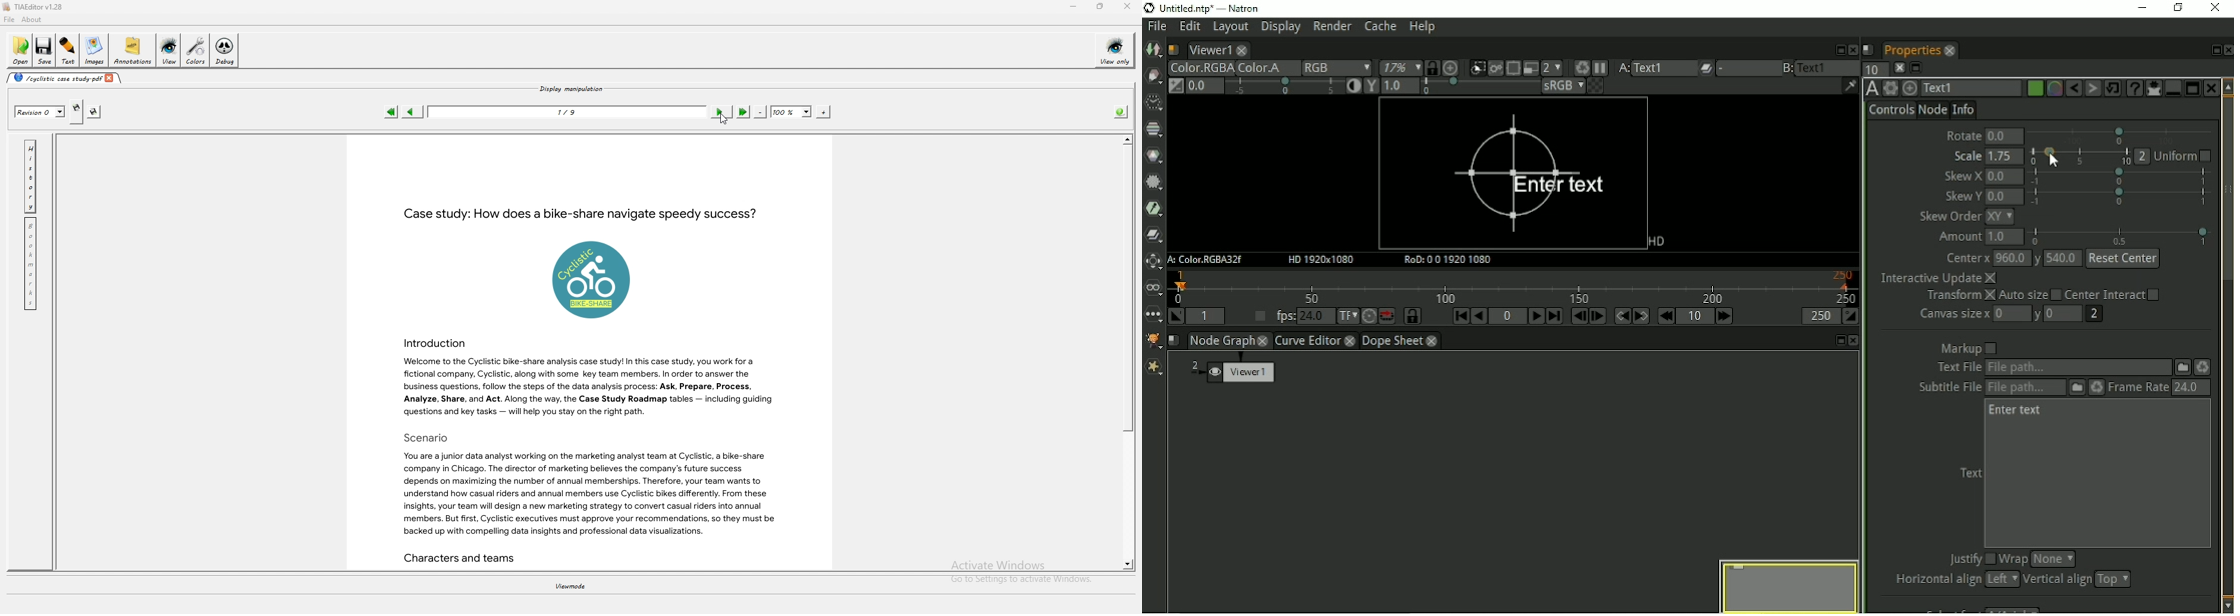  Describe the element at coordinates (1332, 27) in the screenshot. I see `Render` at that location.